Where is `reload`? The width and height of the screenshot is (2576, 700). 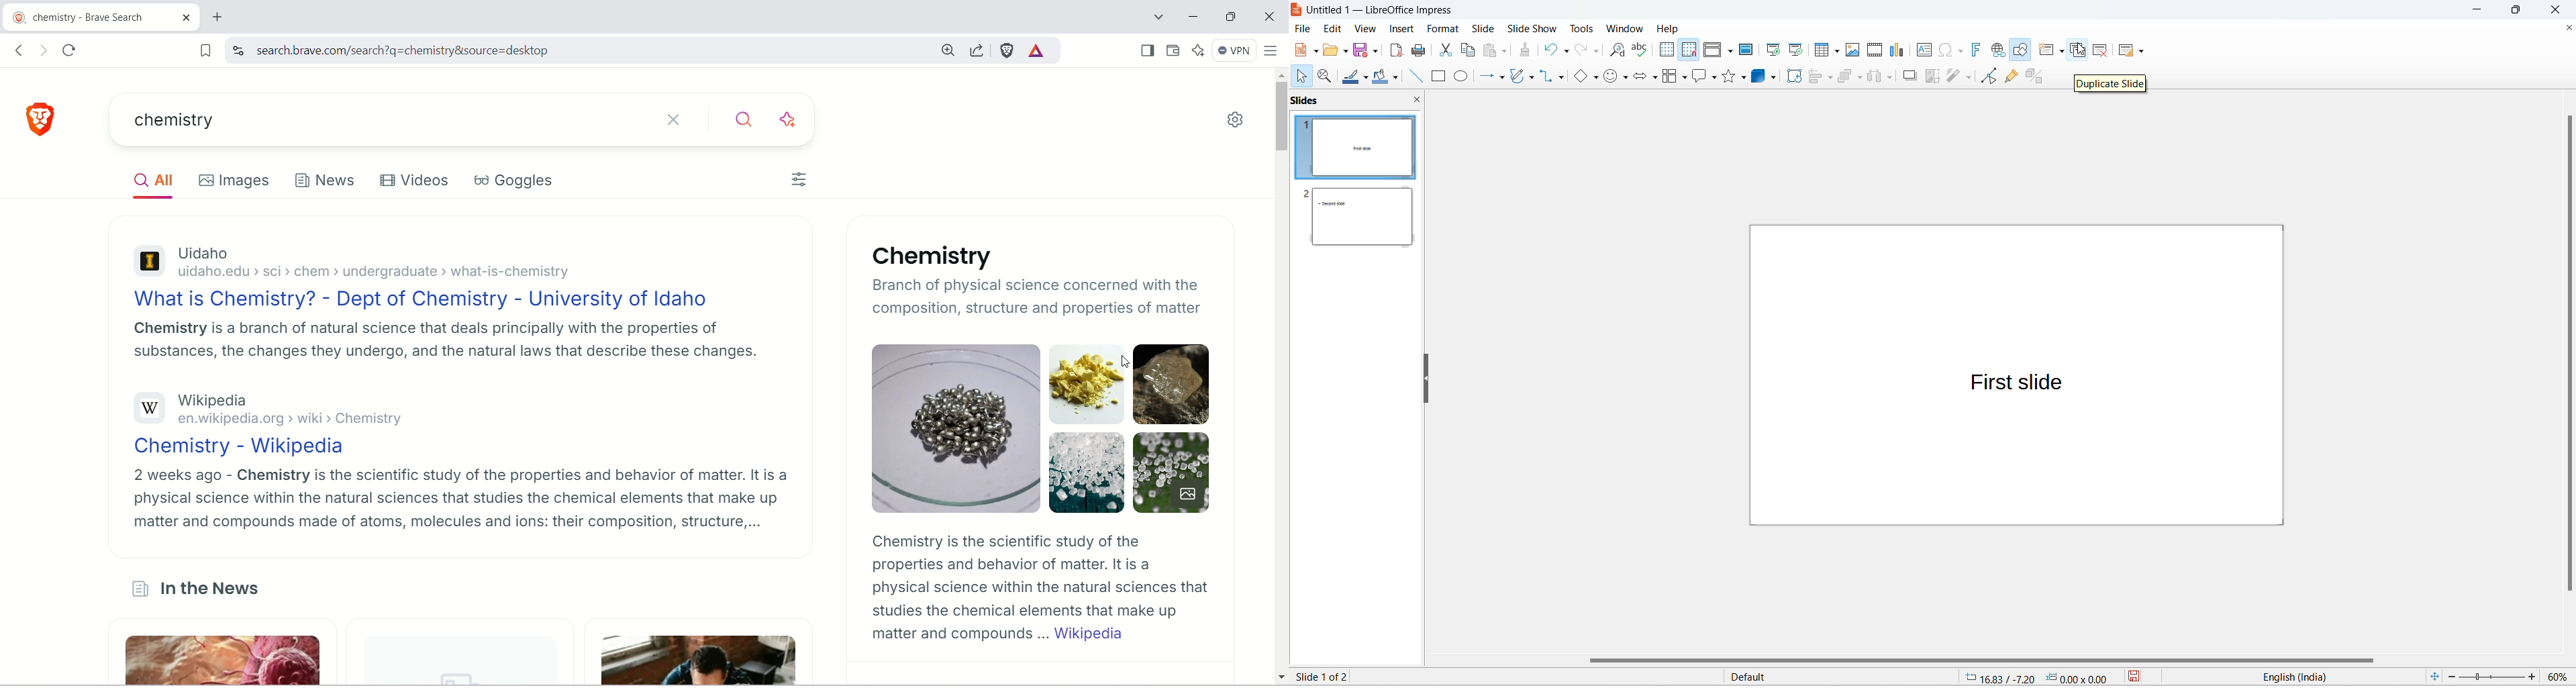 reload is located at coordinates (70, 51).